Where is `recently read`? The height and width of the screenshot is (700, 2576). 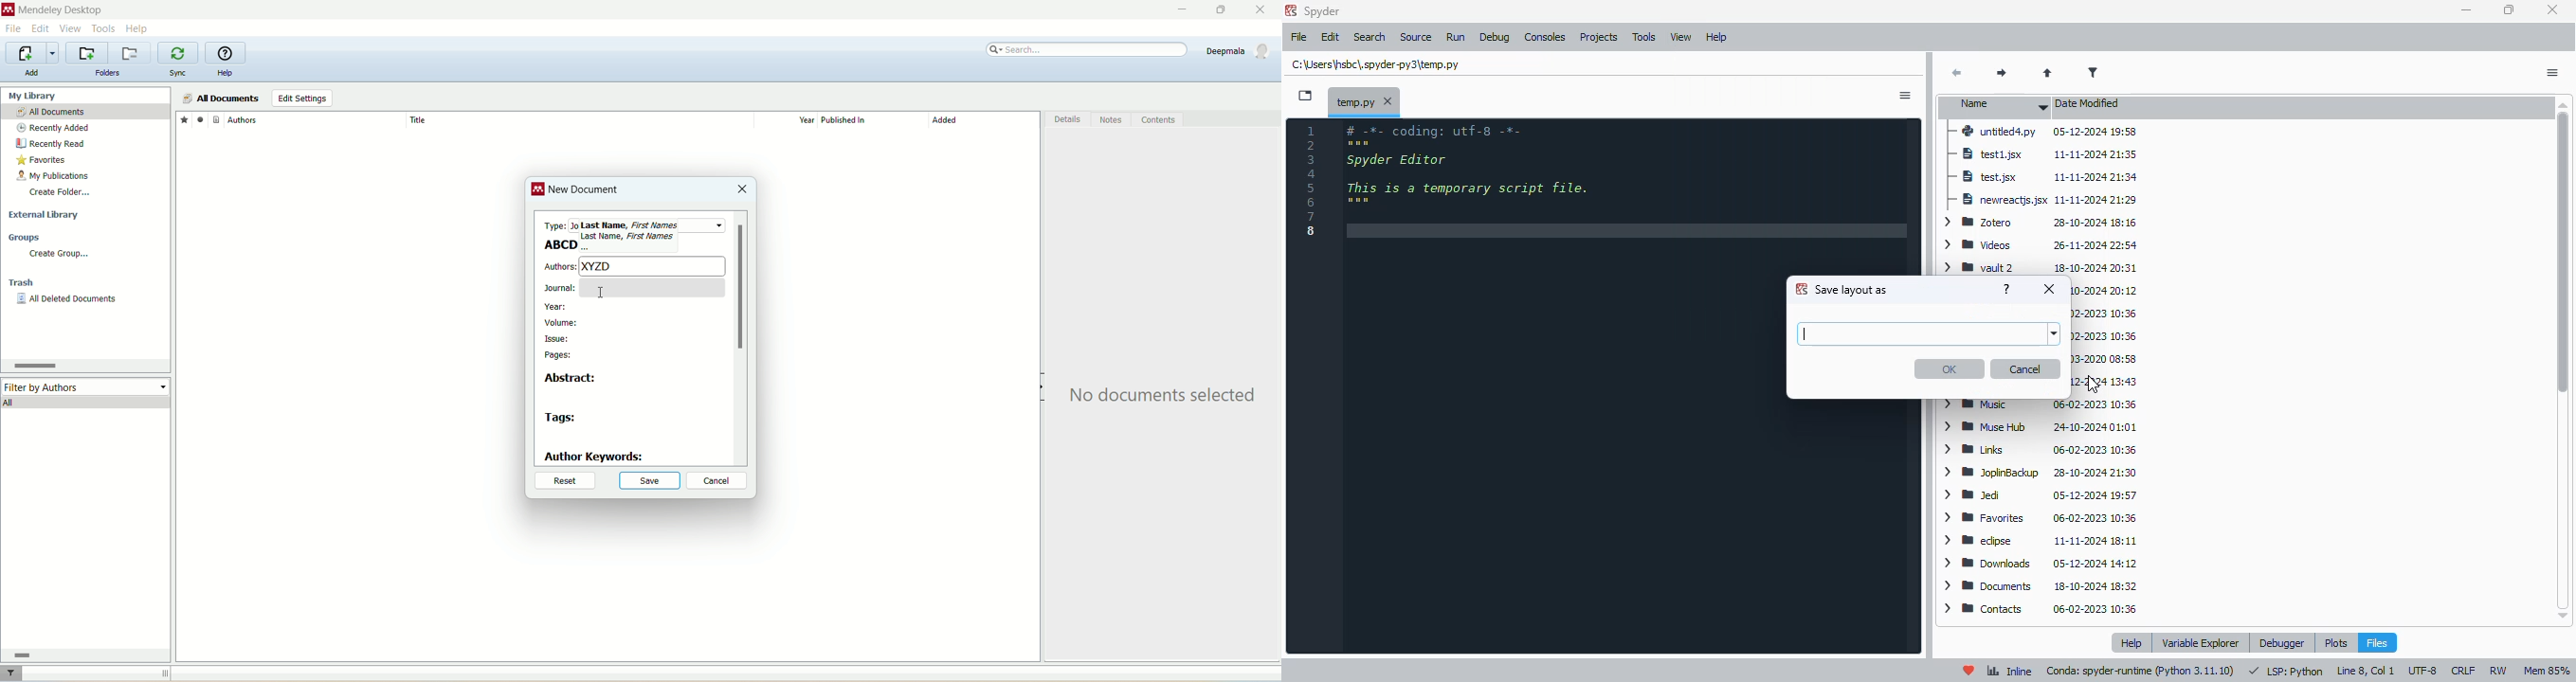 recently read is located at coordinates (50, 143).